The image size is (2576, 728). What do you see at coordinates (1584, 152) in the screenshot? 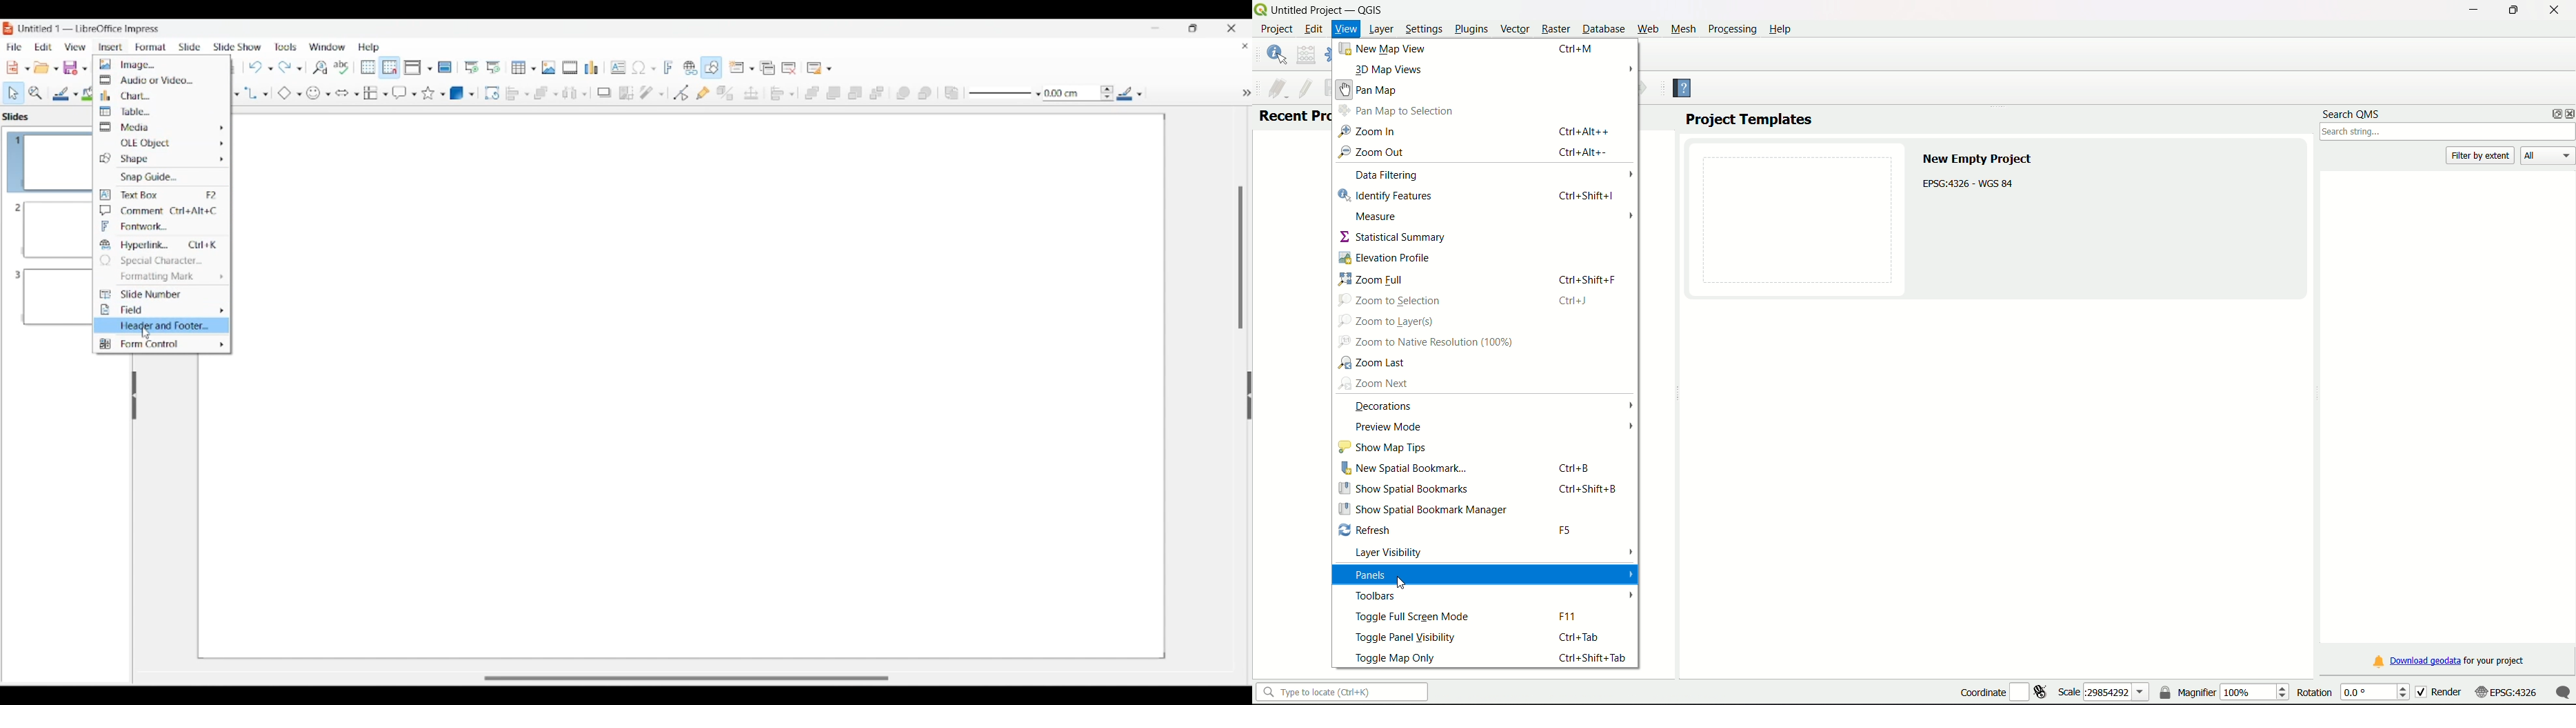
I see `ctrl+Alt+-` at bounding box center [1584, 152].